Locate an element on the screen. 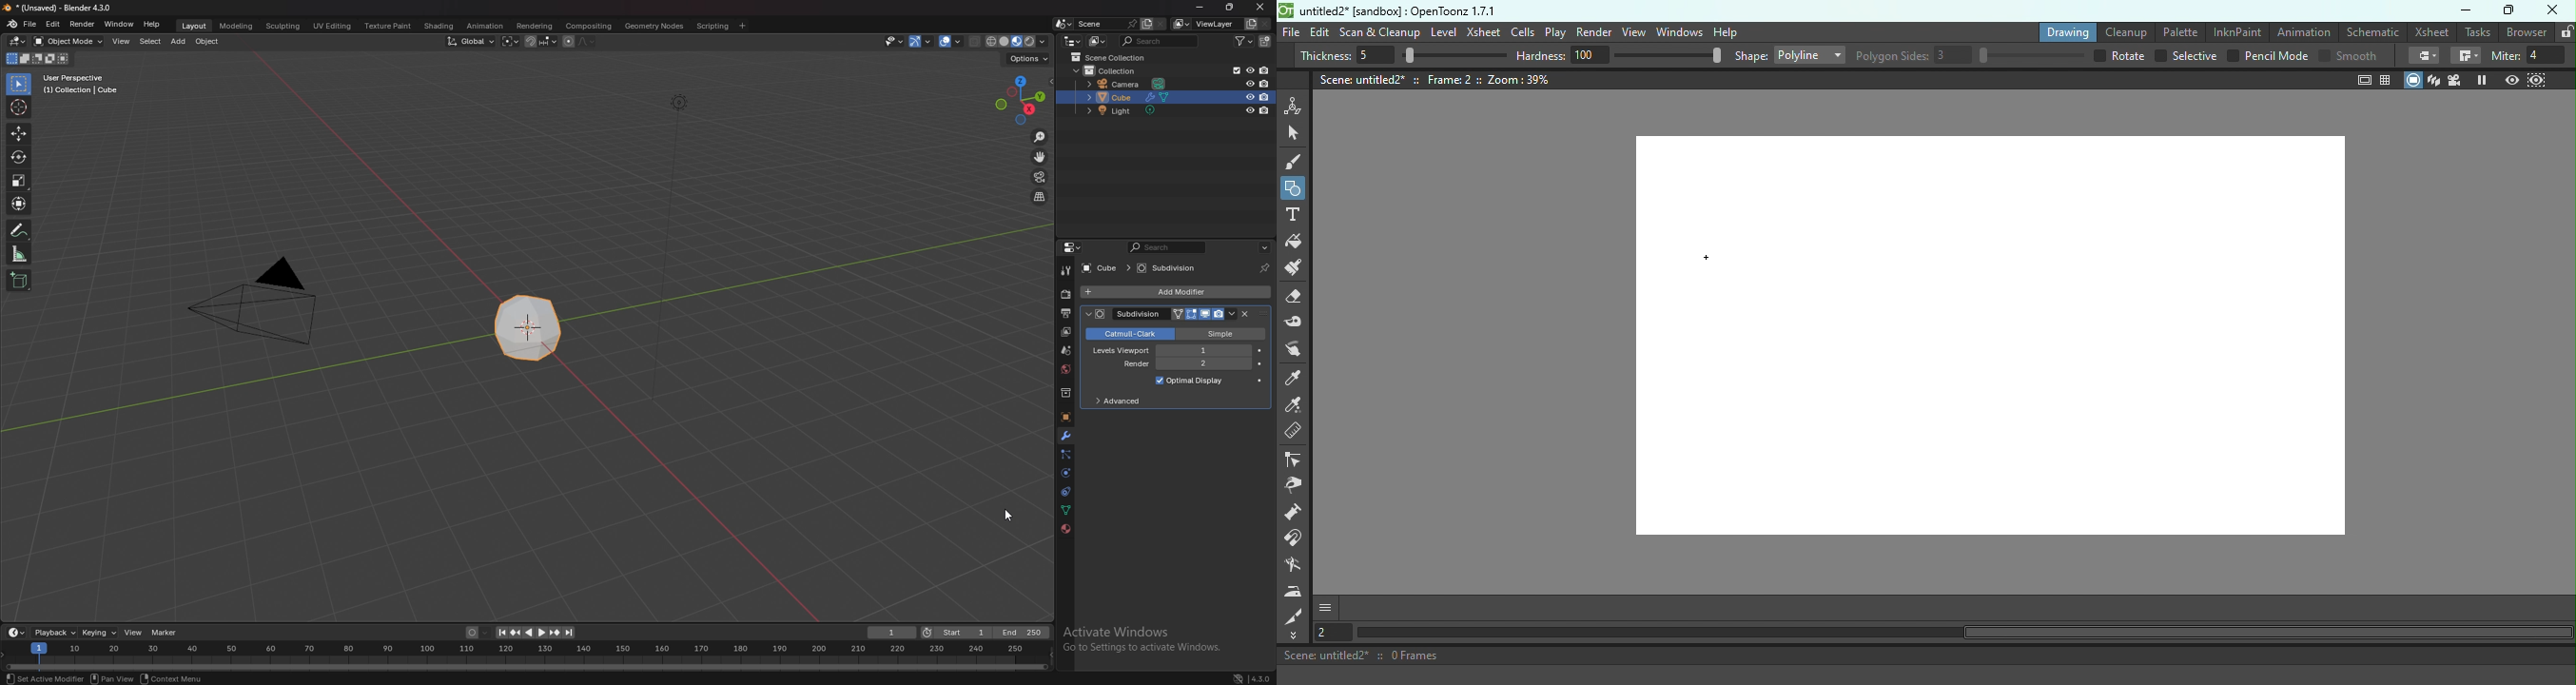 The height and width of the screenshot is (700, 2576). Safe area is located at coordinates (2363, 81).